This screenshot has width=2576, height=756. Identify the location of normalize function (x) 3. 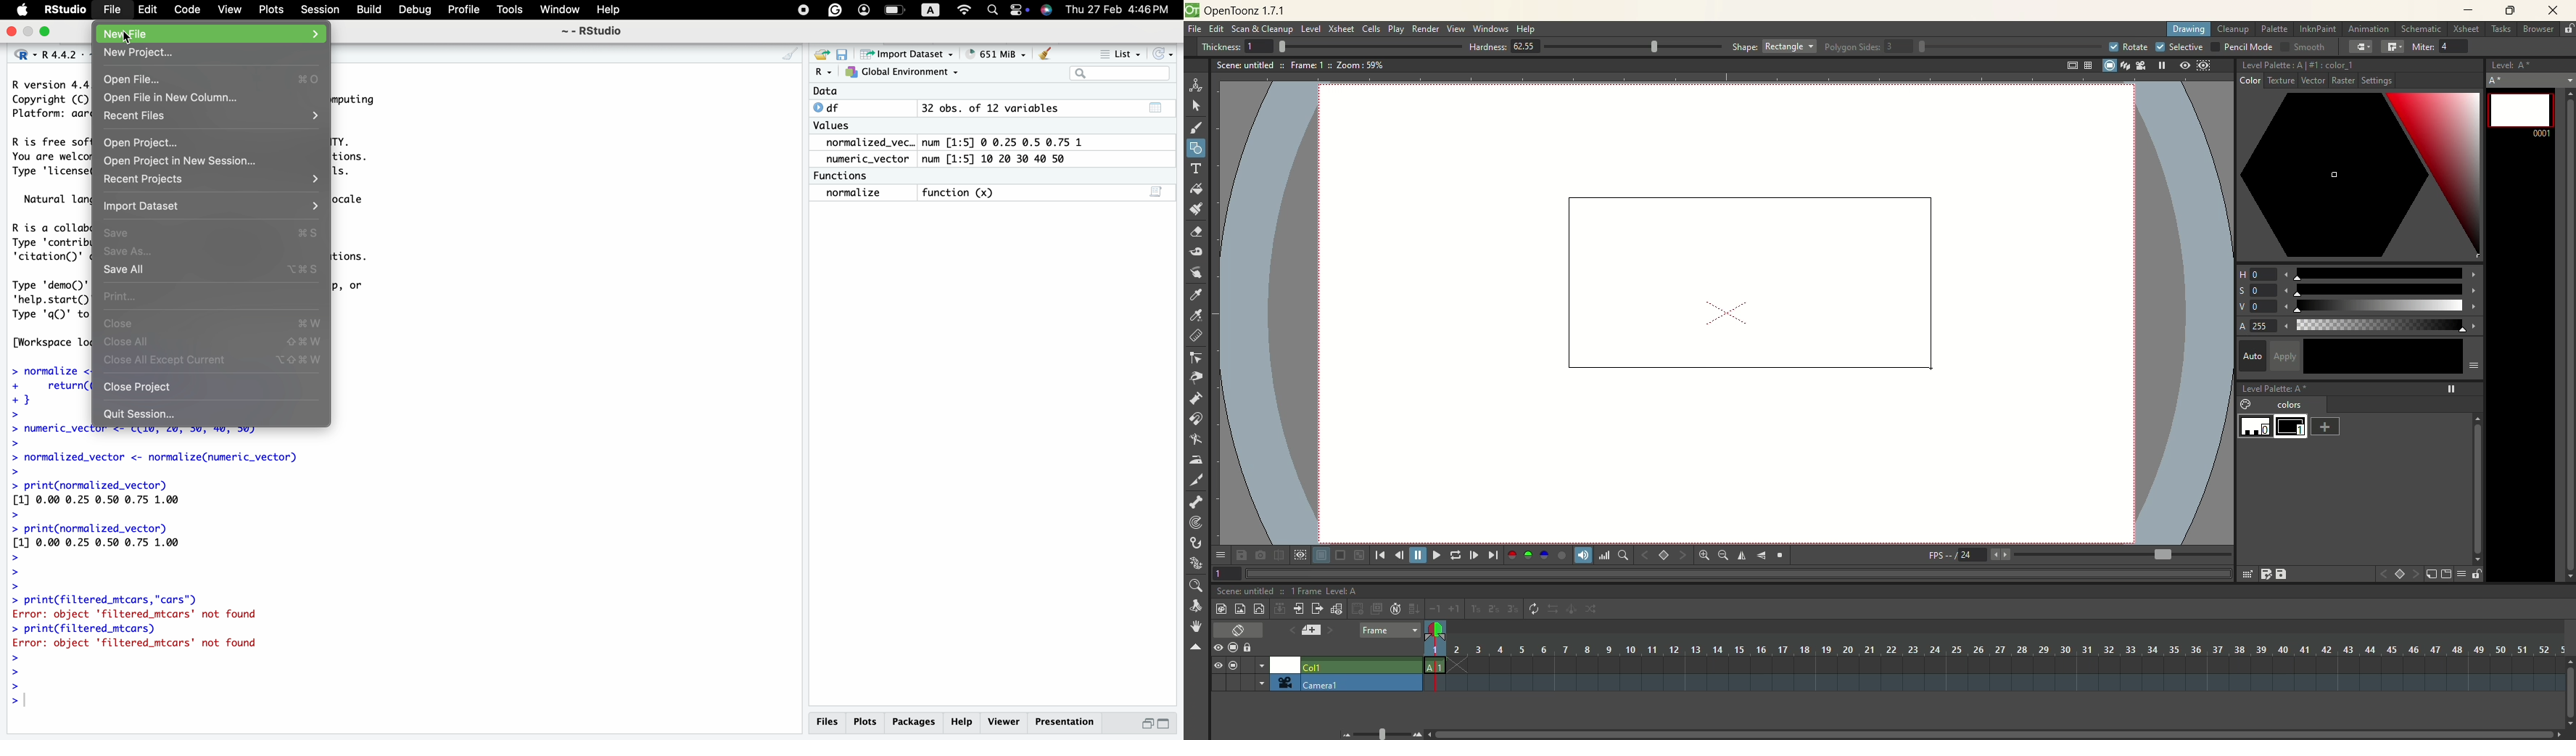
(993, 194).